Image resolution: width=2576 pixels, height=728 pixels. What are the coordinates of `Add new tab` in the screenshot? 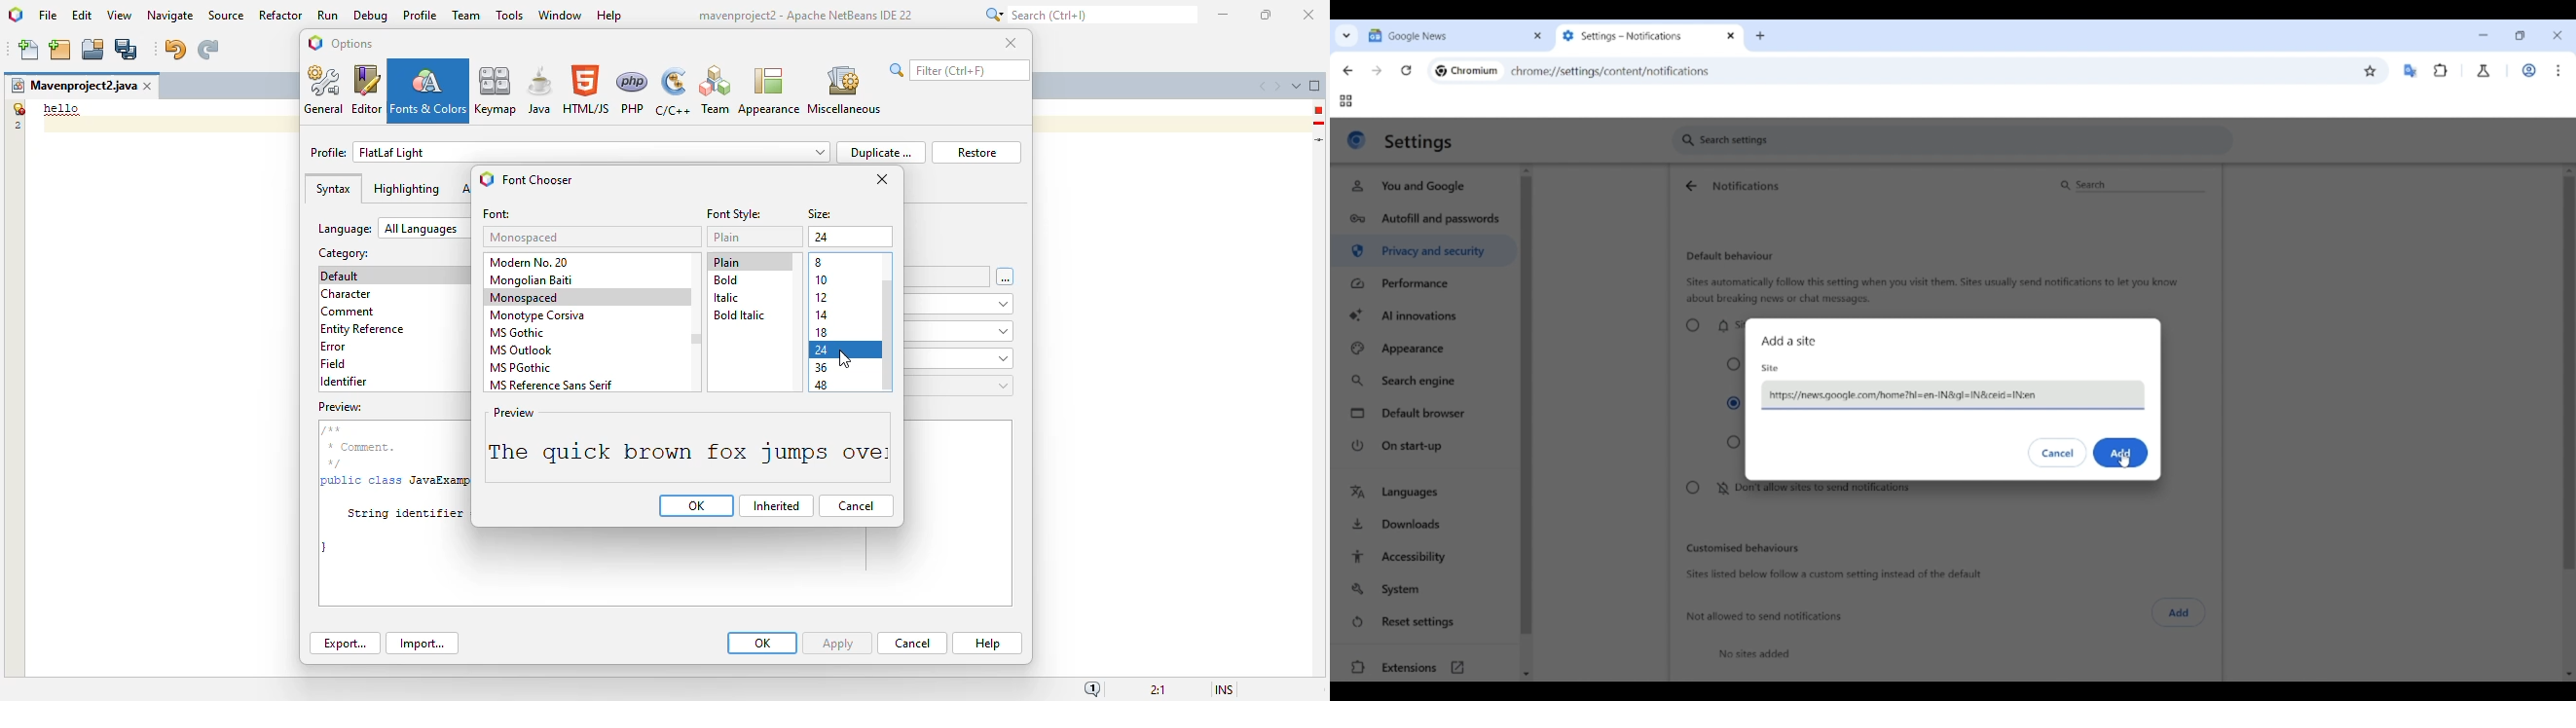 It's located at (1760, 36).